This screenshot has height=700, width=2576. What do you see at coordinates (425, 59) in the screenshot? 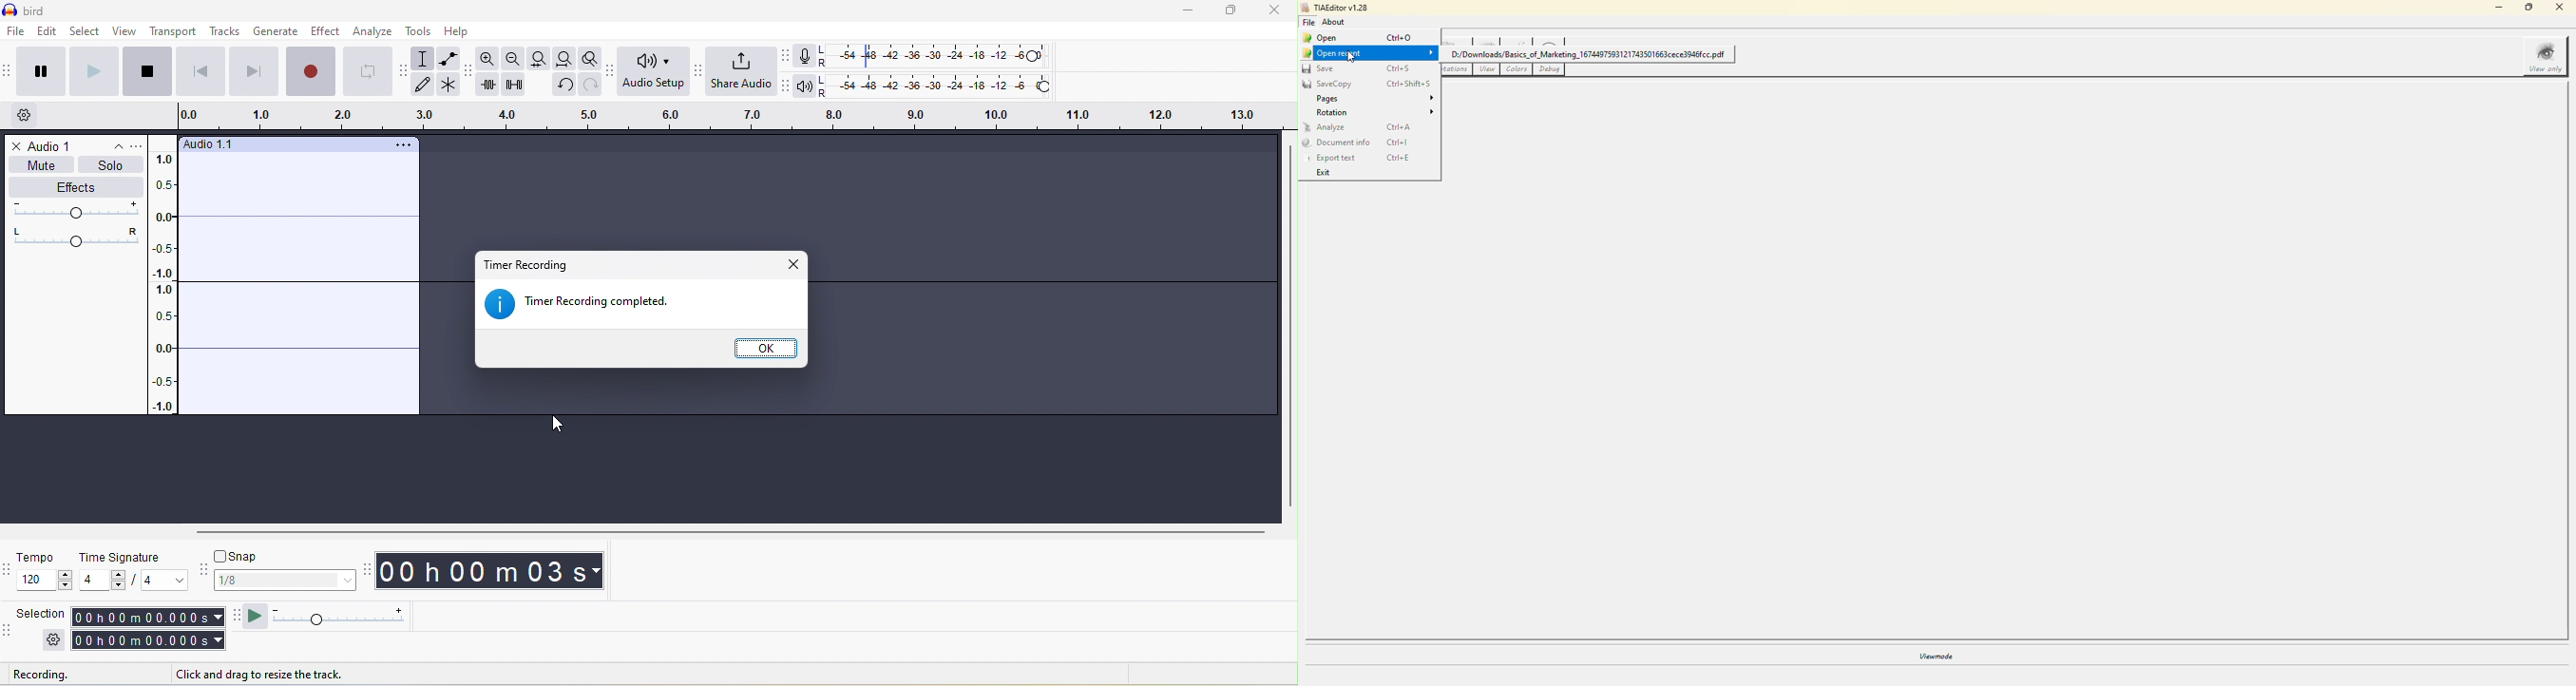
I see `selection tool` at bounding box center [425, 59].